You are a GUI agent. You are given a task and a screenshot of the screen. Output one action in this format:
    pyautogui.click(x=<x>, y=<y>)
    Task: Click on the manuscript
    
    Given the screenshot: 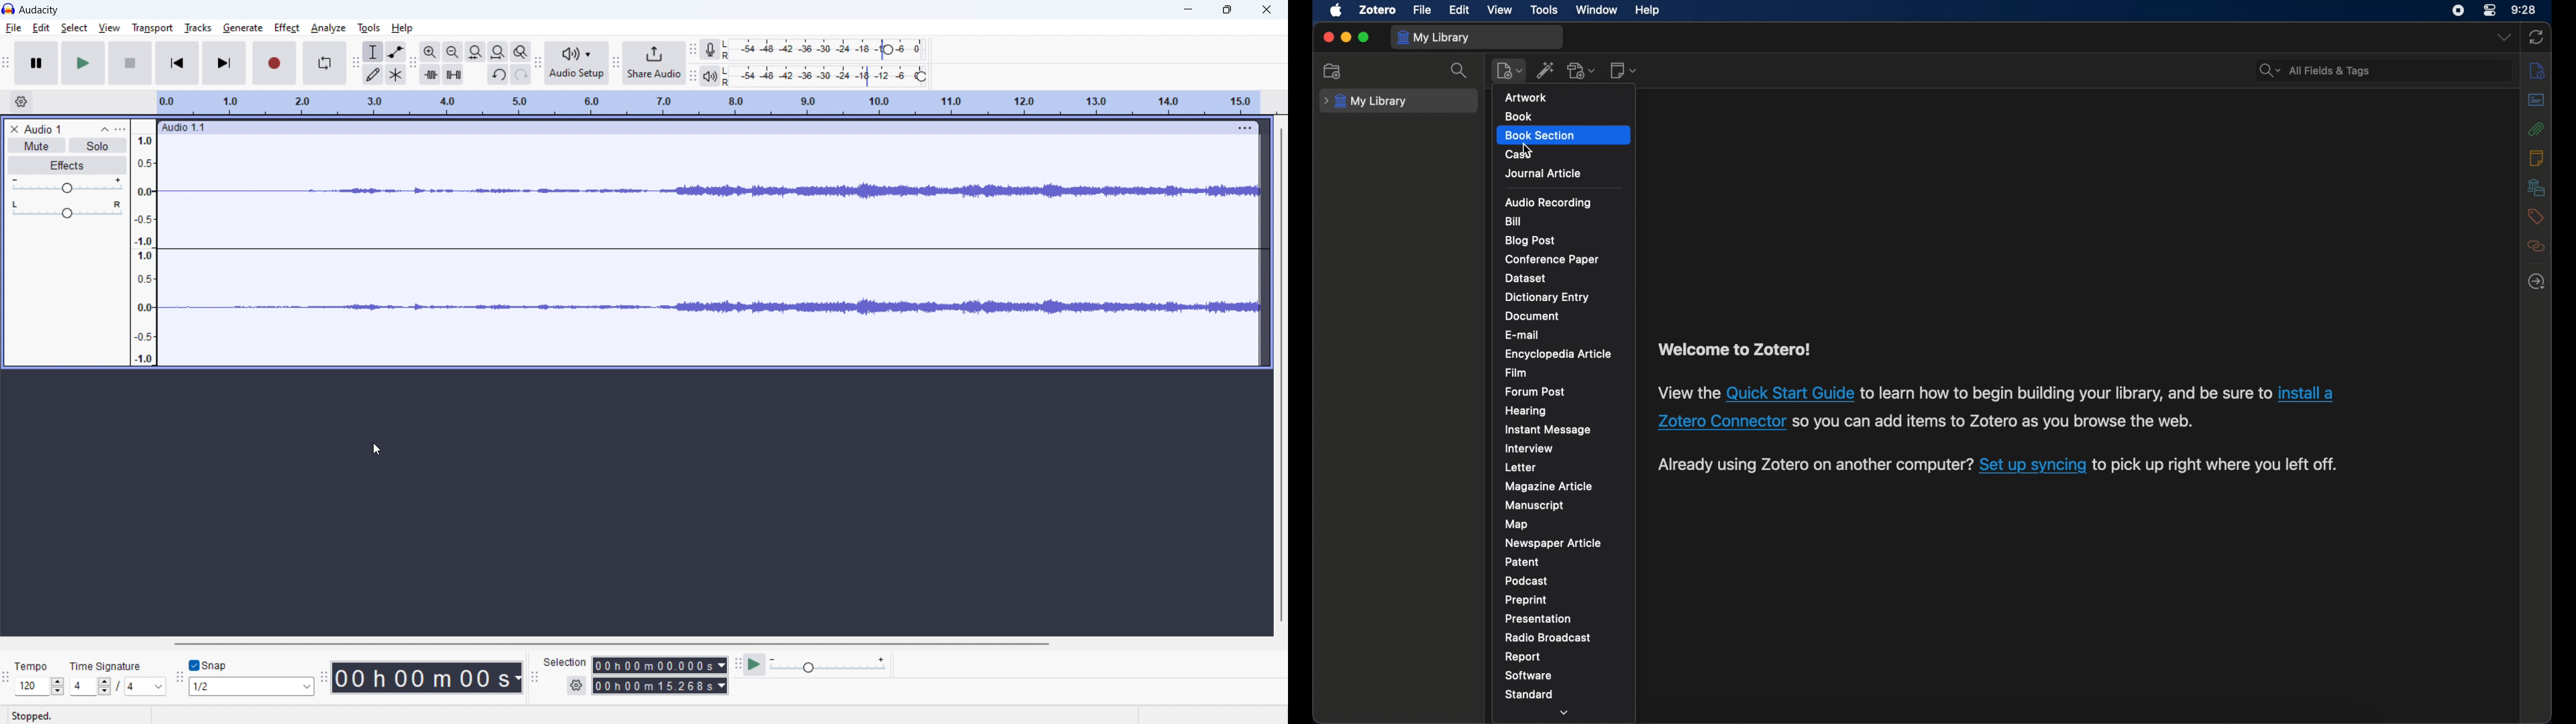 What is the action you would take?
    pyautogui.click(x=1535, y=505)
    